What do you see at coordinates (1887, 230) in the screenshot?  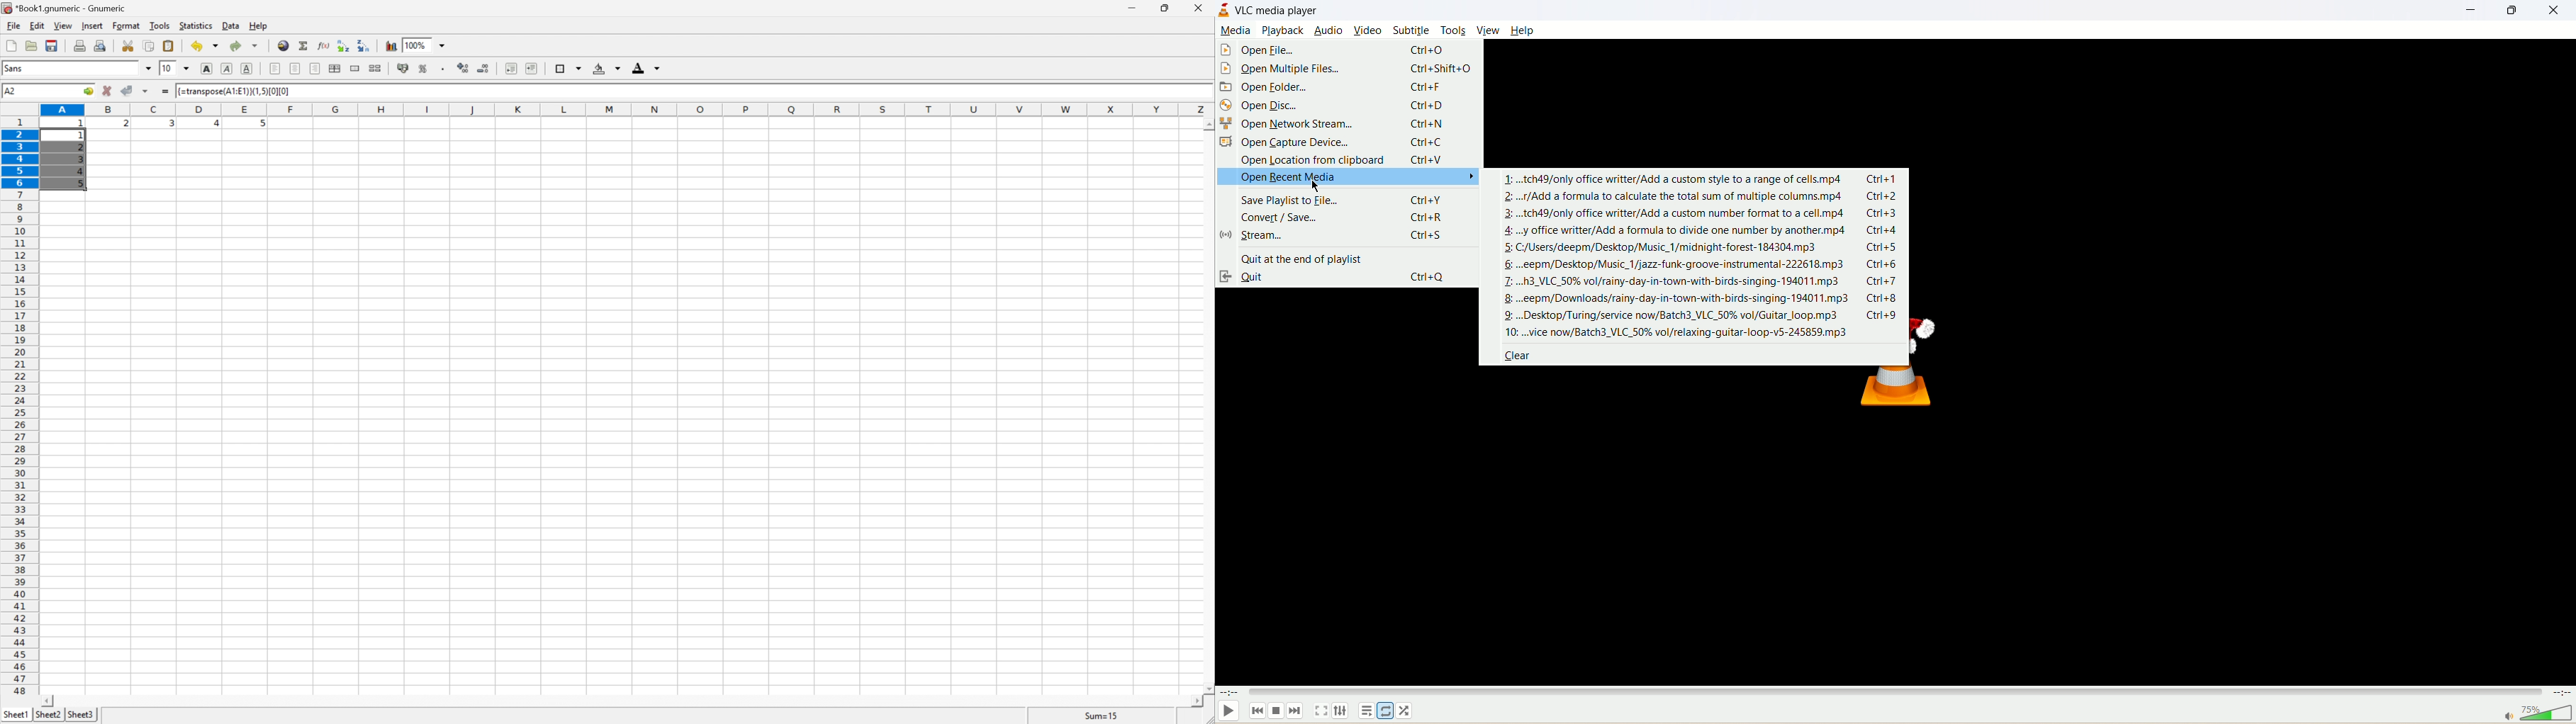 I see `ctrl+4` at bounding box center [1887, 230].